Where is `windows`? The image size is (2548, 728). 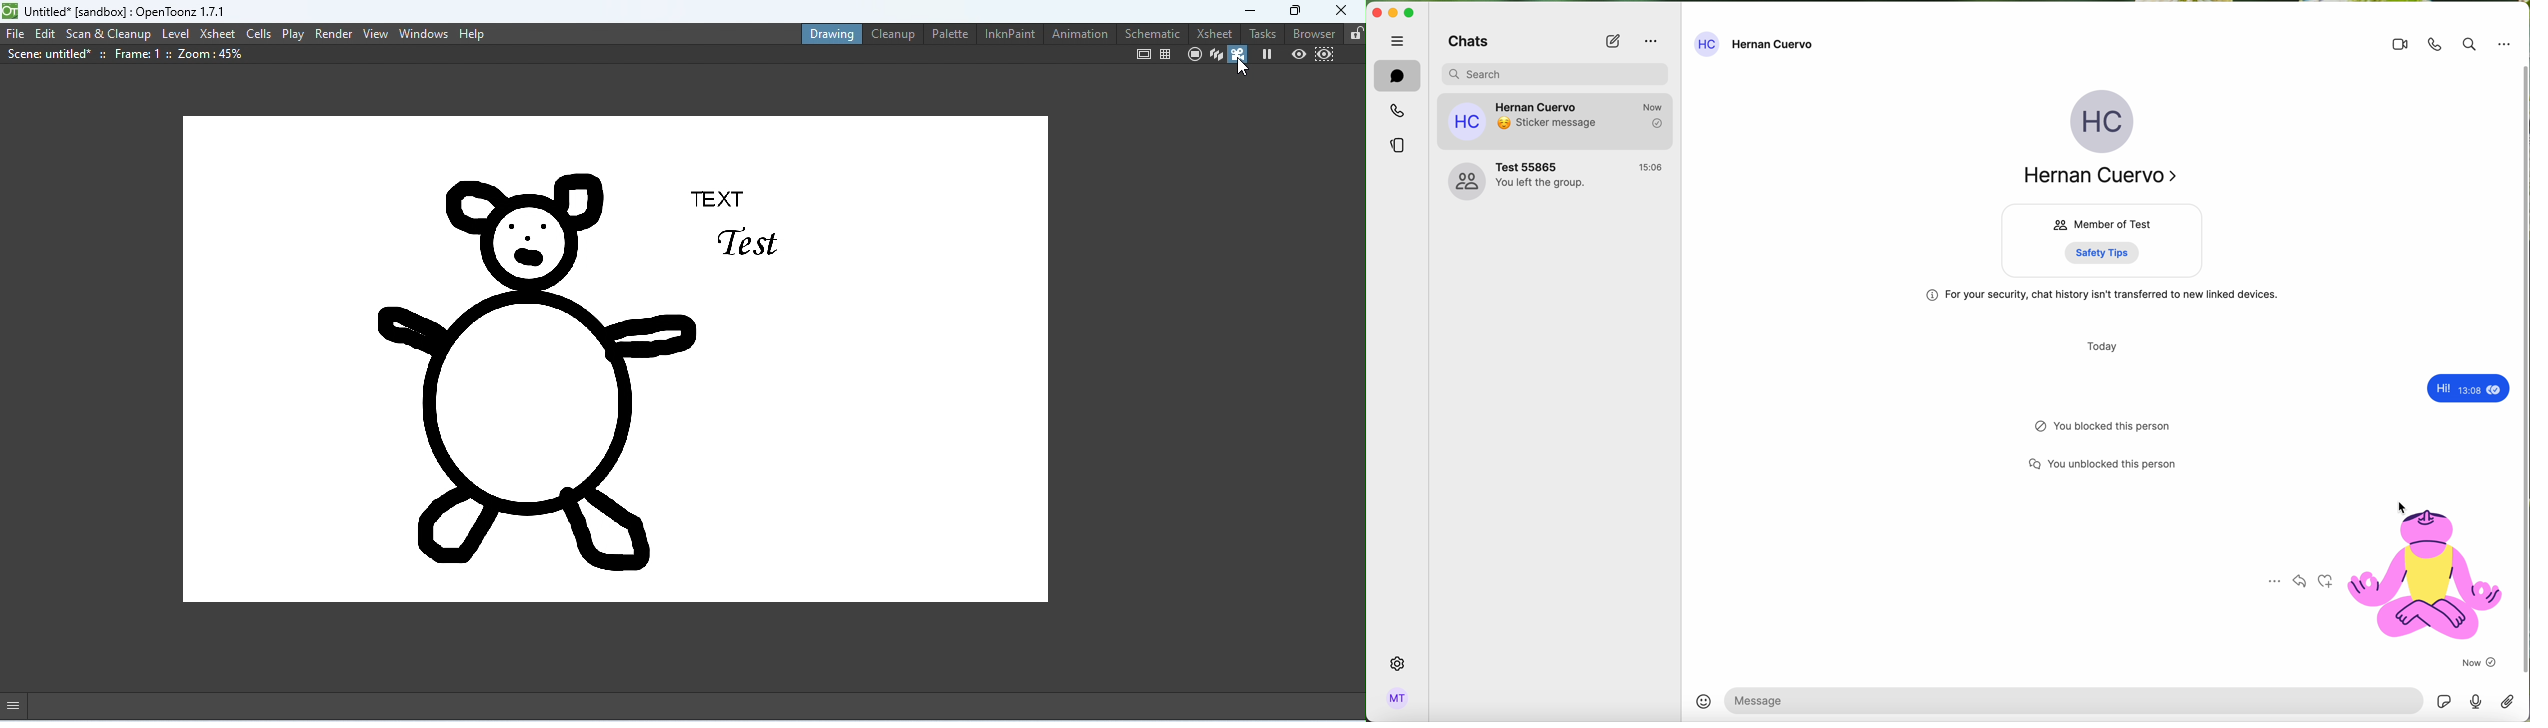 windows is located at coordinates (424, 33).